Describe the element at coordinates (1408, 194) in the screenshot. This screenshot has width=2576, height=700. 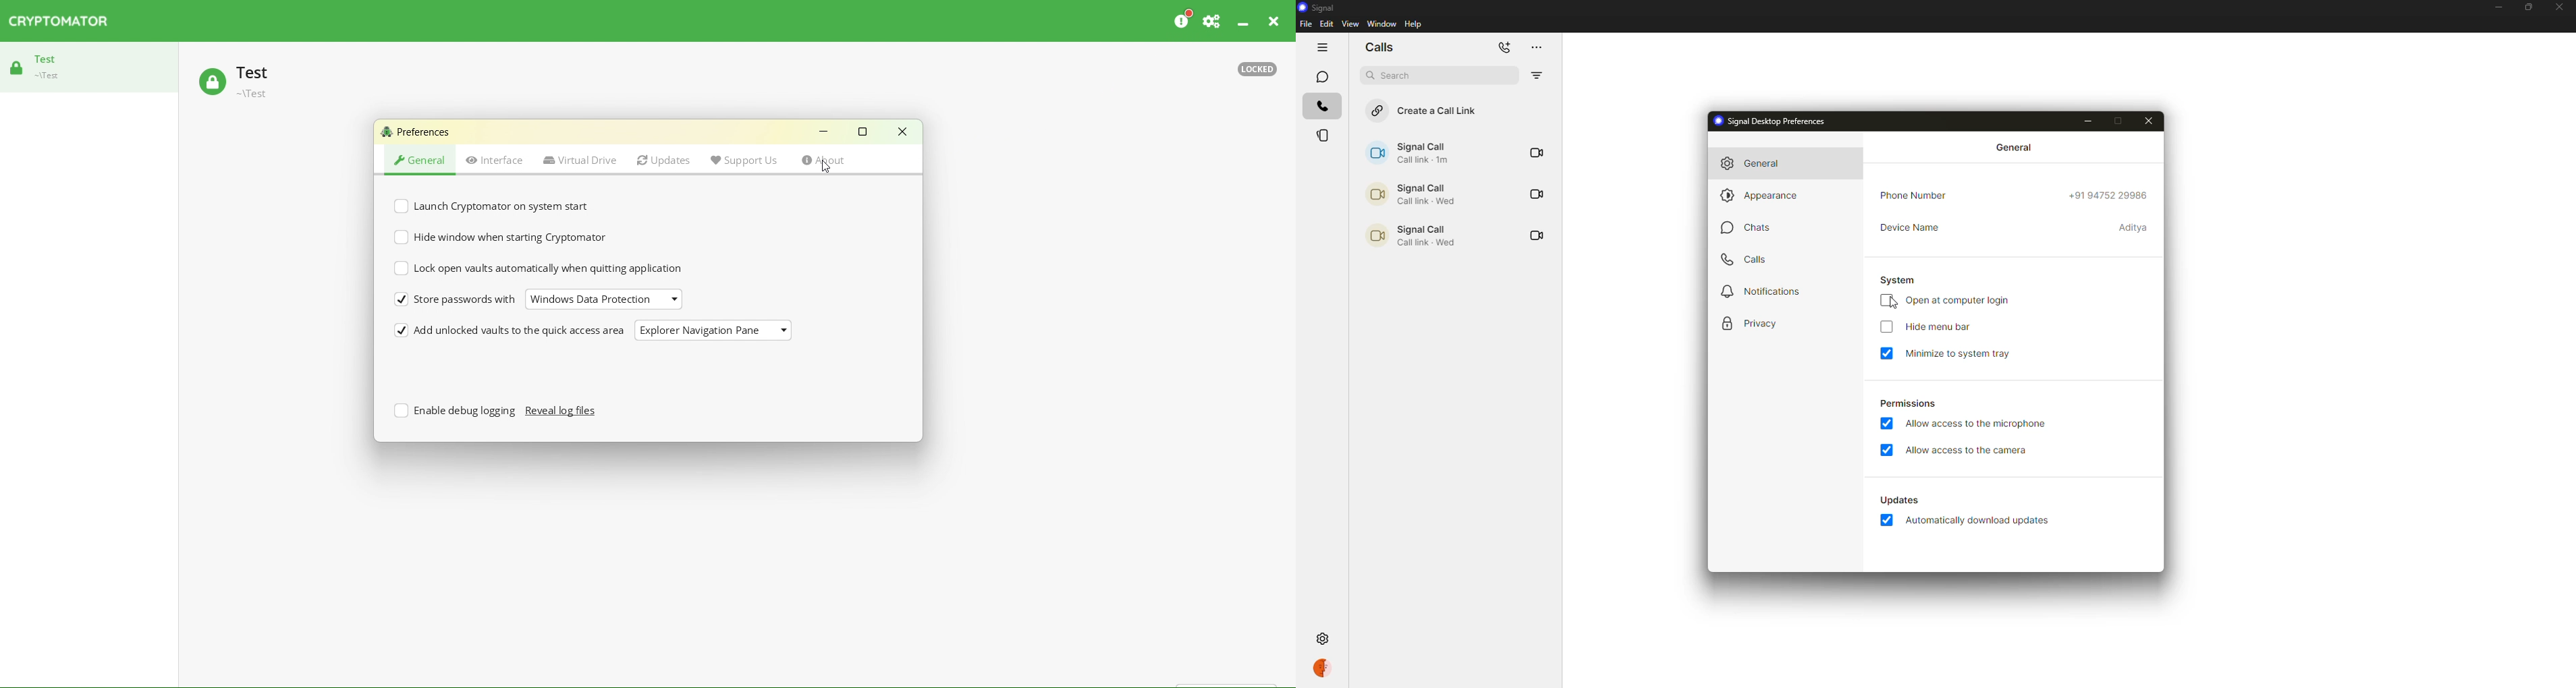
I see `call link` at that location.